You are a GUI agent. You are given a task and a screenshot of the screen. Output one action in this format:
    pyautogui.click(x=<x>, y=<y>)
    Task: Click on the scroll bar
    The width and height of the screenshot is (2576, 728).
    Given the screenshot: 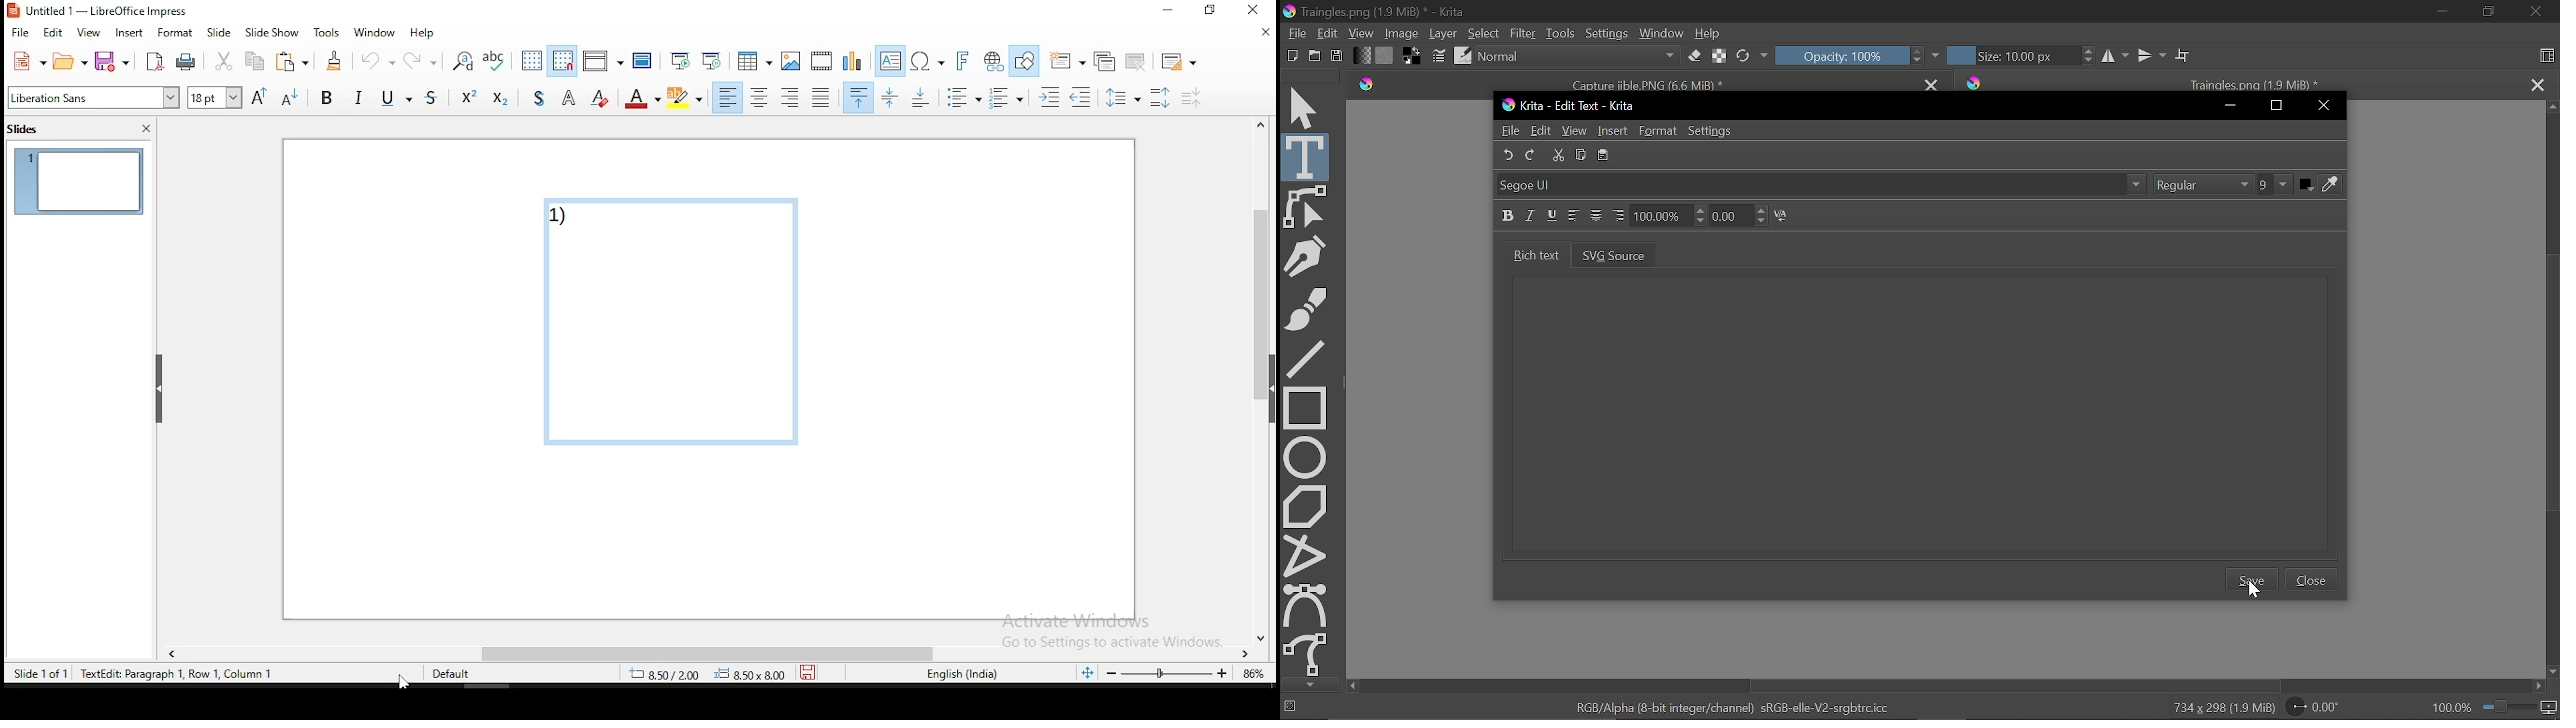 What is the action you would take?
    pyautogui.click(x=714, y=653)
    